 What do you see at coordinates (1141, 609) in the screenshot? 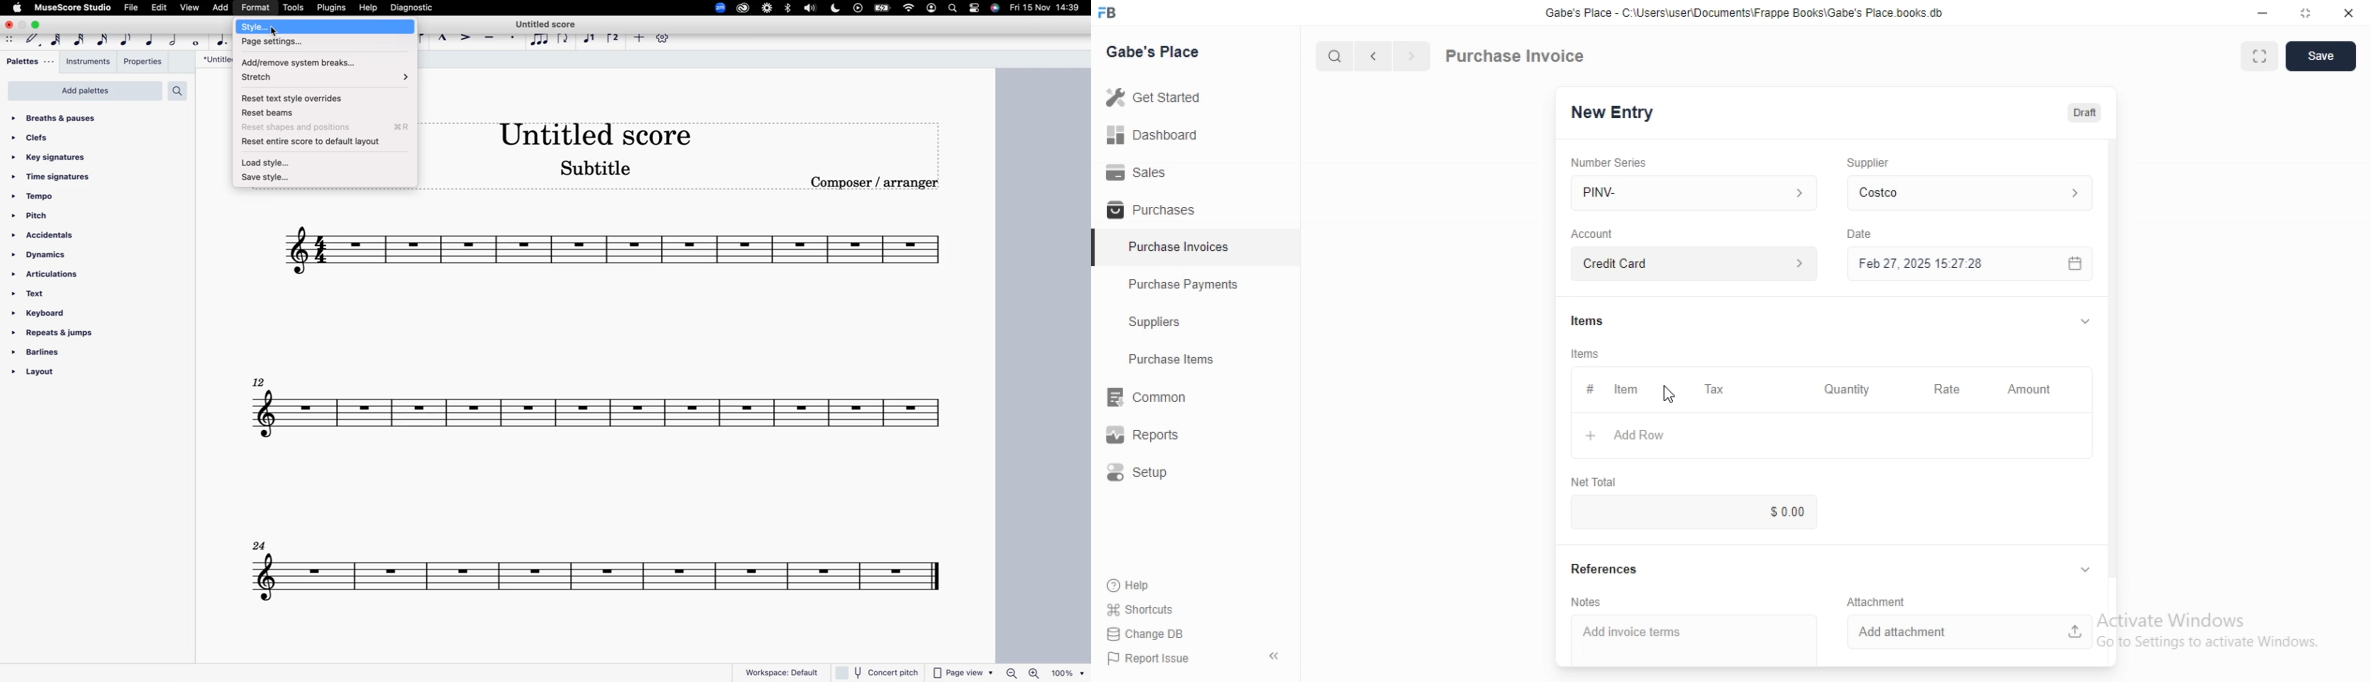
I see `Shortcuts` at bounding box center [1141, 609].